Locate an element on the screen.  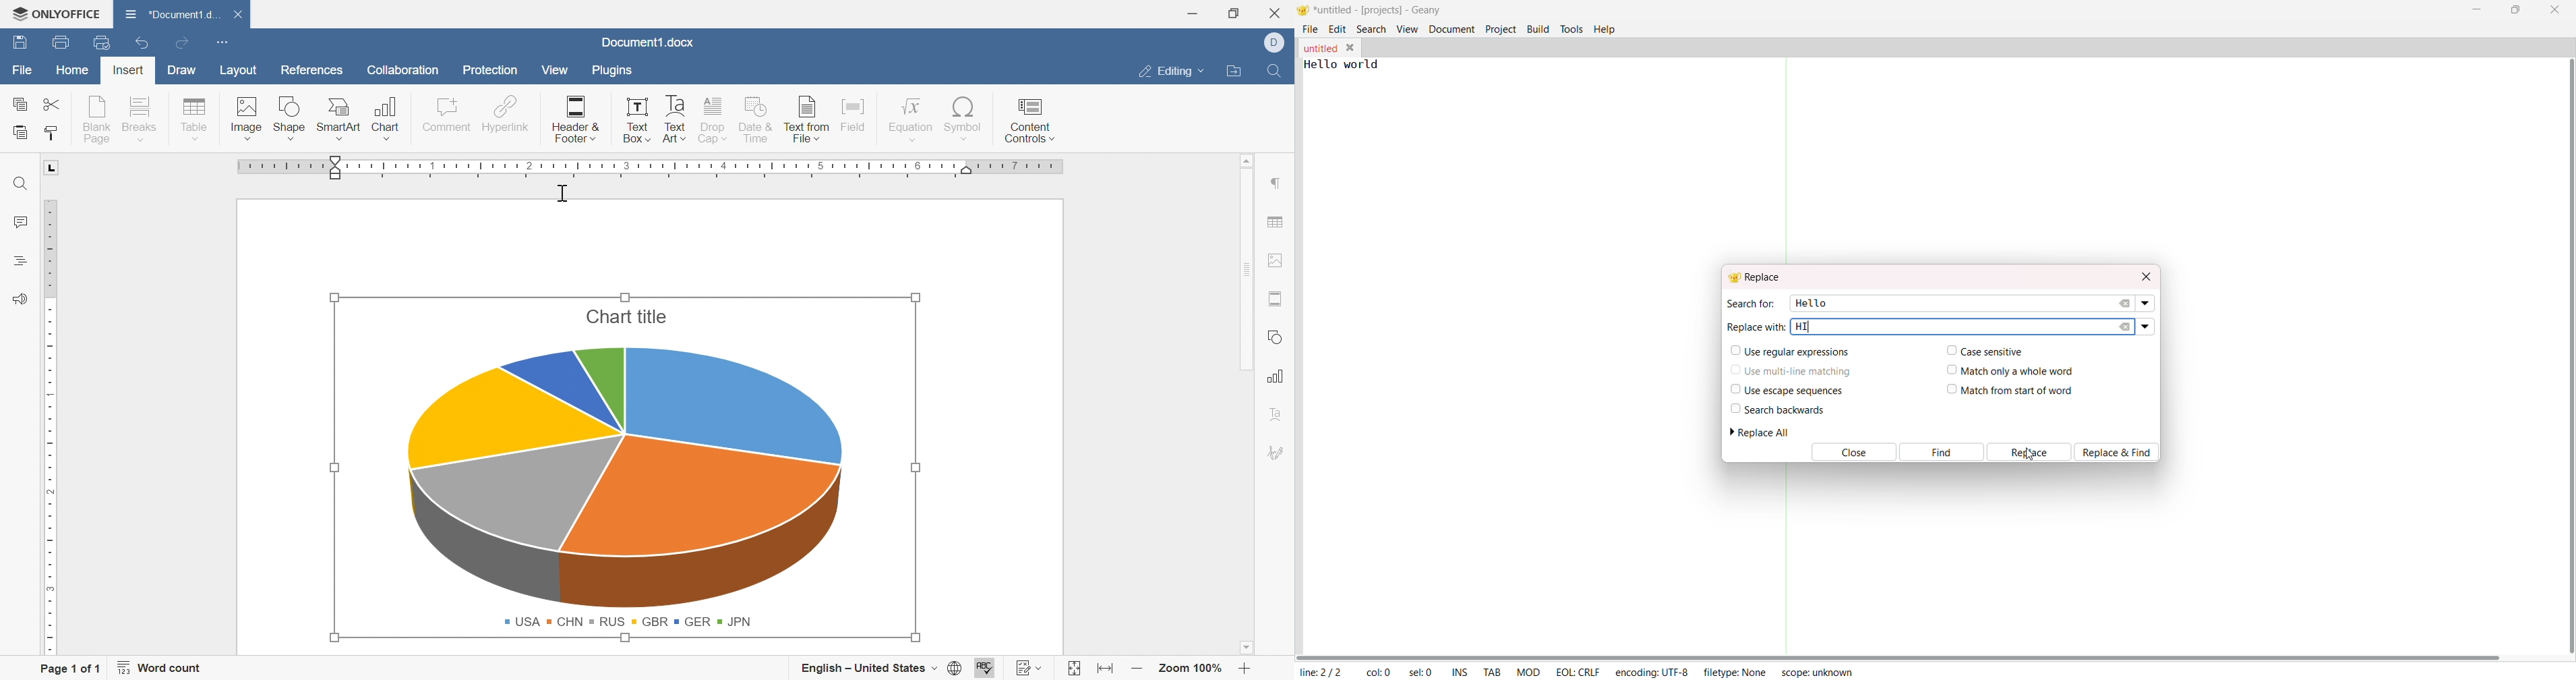
Table is located at coordinates (194, 118).